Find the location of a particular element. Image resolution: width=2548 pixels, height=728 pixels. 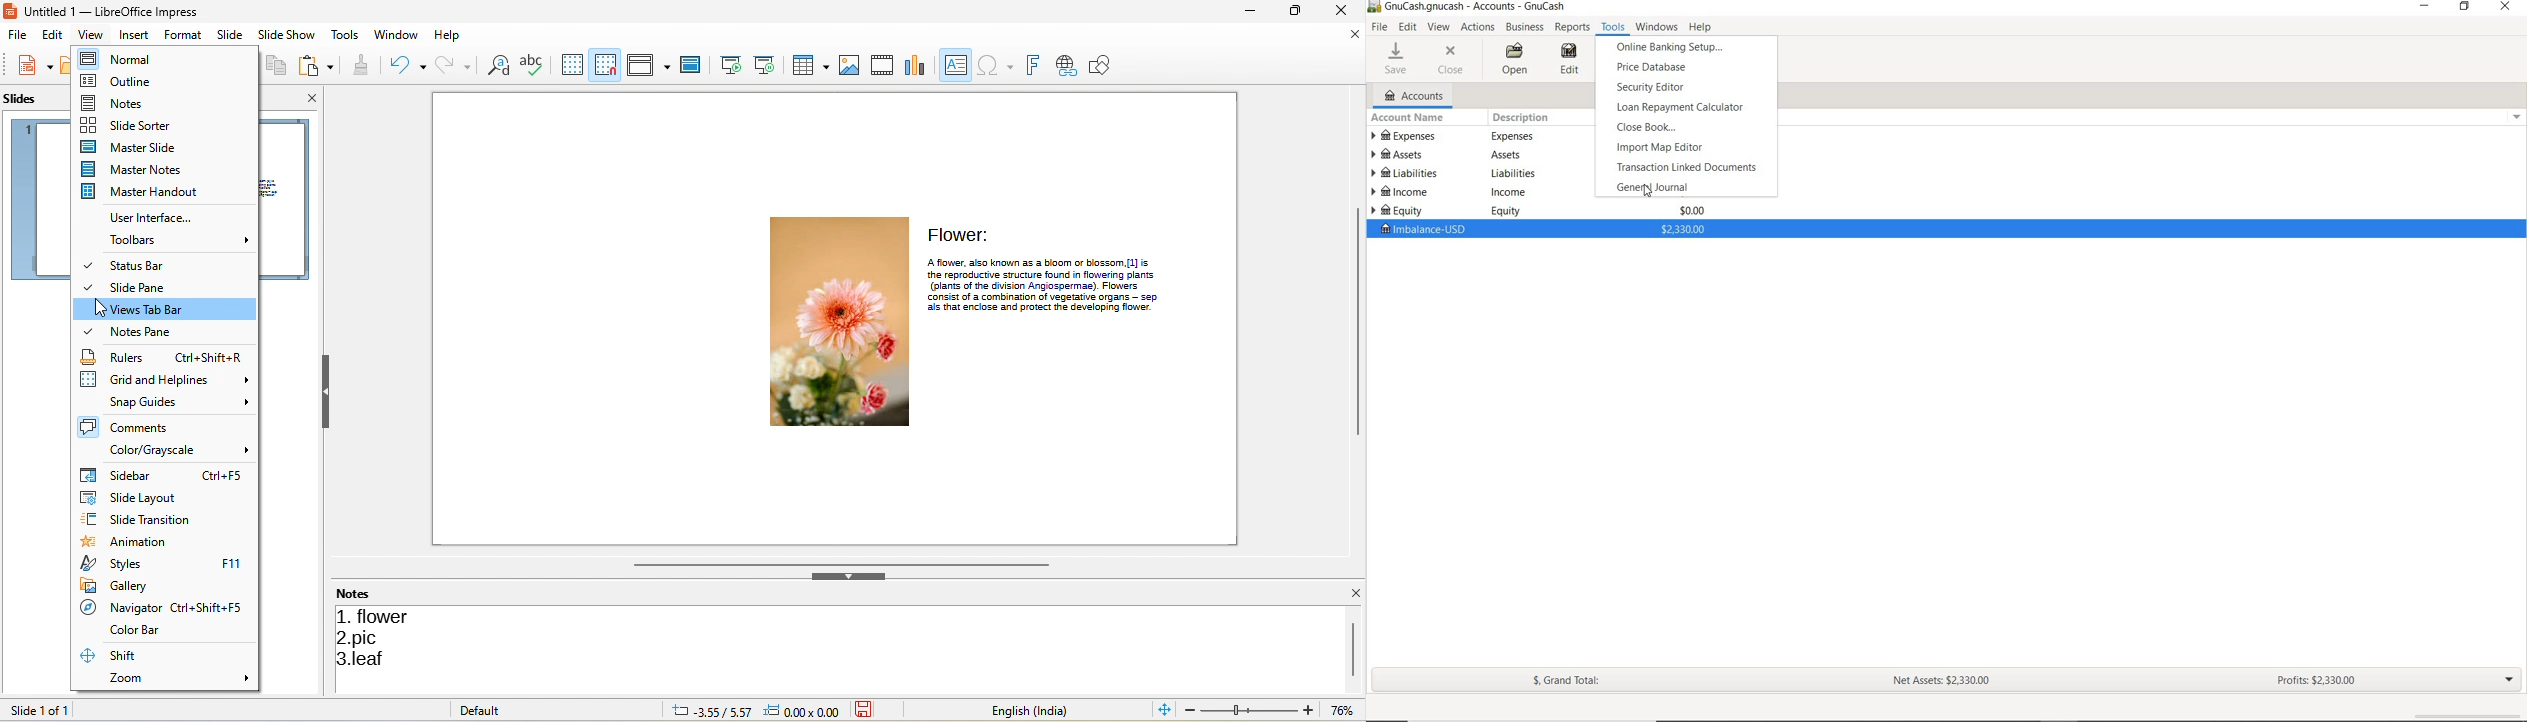

toolbars is located at coordinates (181, 239).